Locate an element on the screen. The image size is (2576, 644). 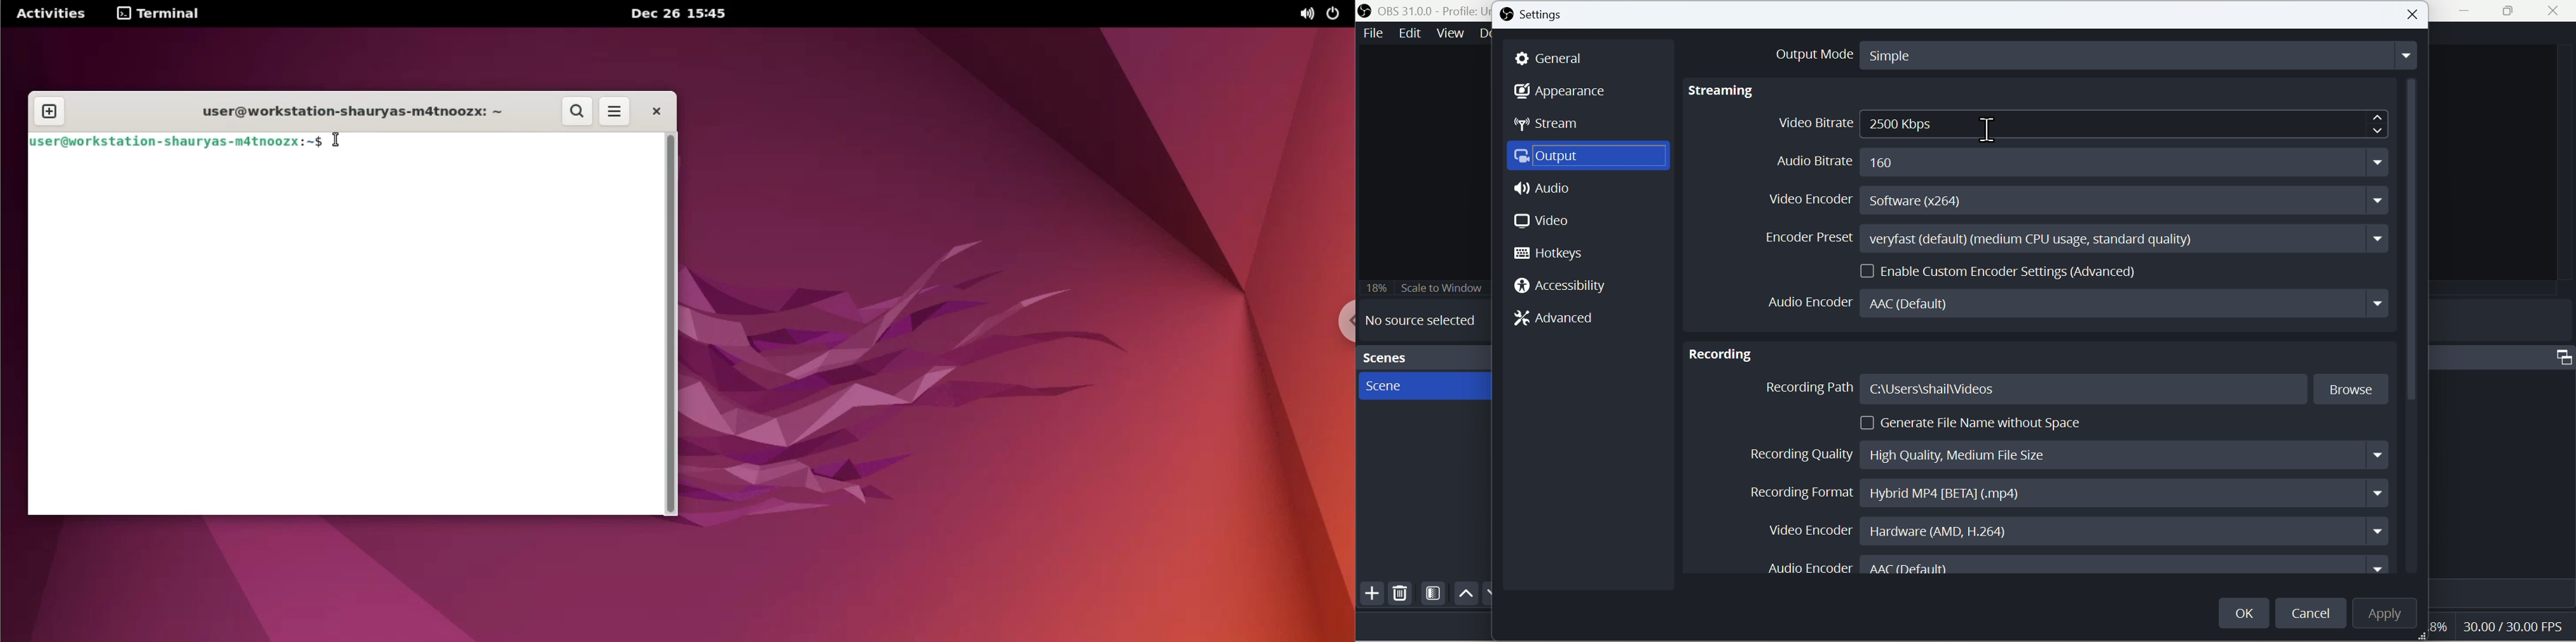
Maximise is located at coordinates (2515, 11).